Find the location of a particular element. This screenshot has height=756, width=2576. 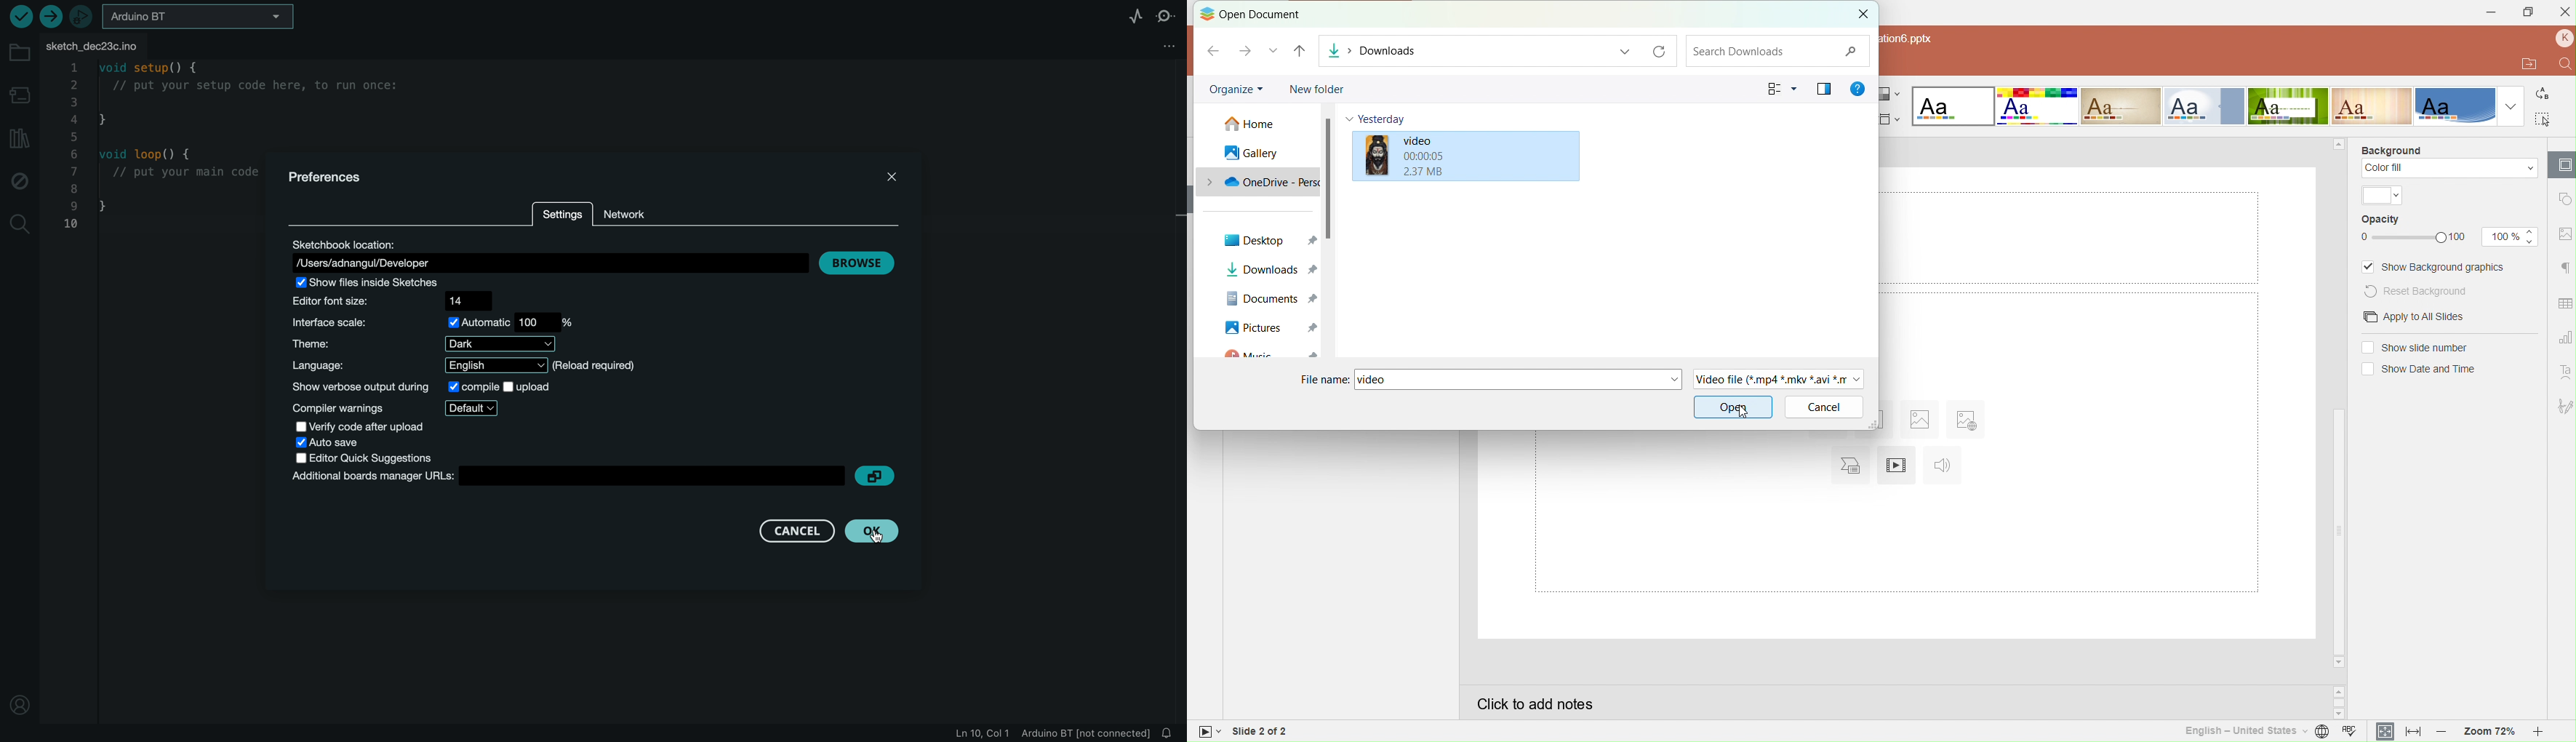

Change color theme is located at coordinates (1892, 96).